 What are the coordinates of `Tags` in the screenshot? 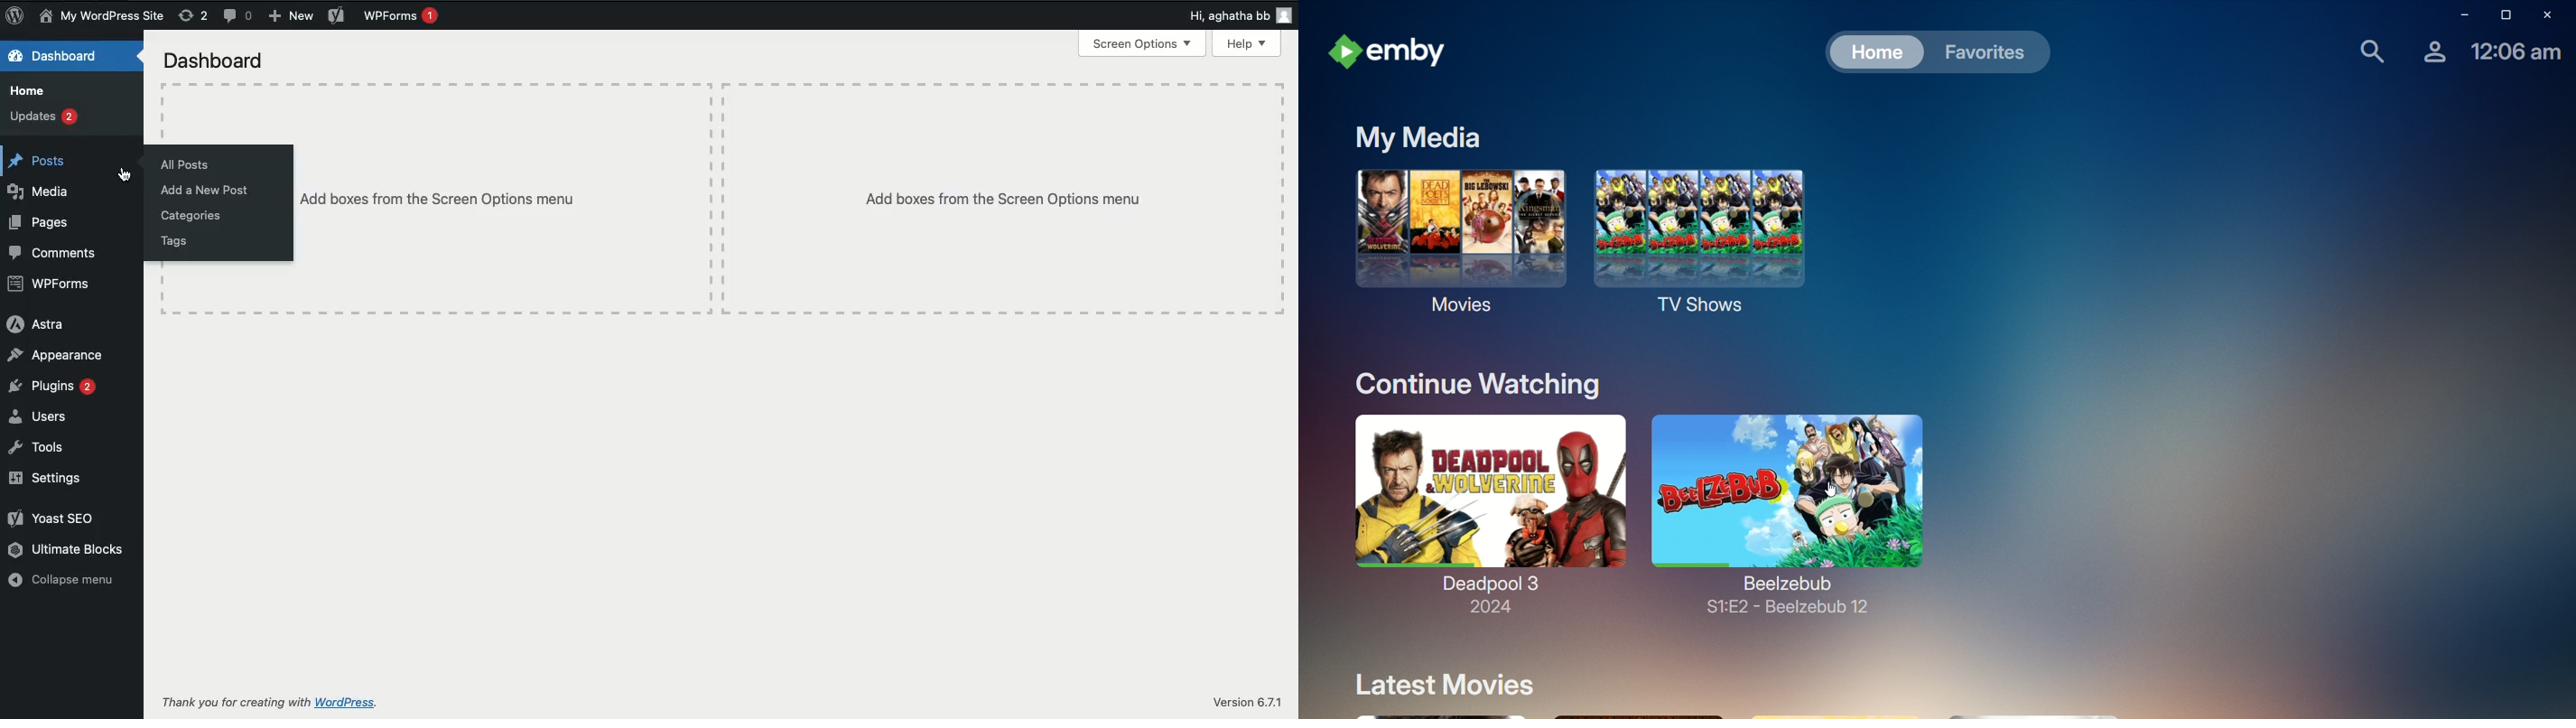 It's located at (173, 243).